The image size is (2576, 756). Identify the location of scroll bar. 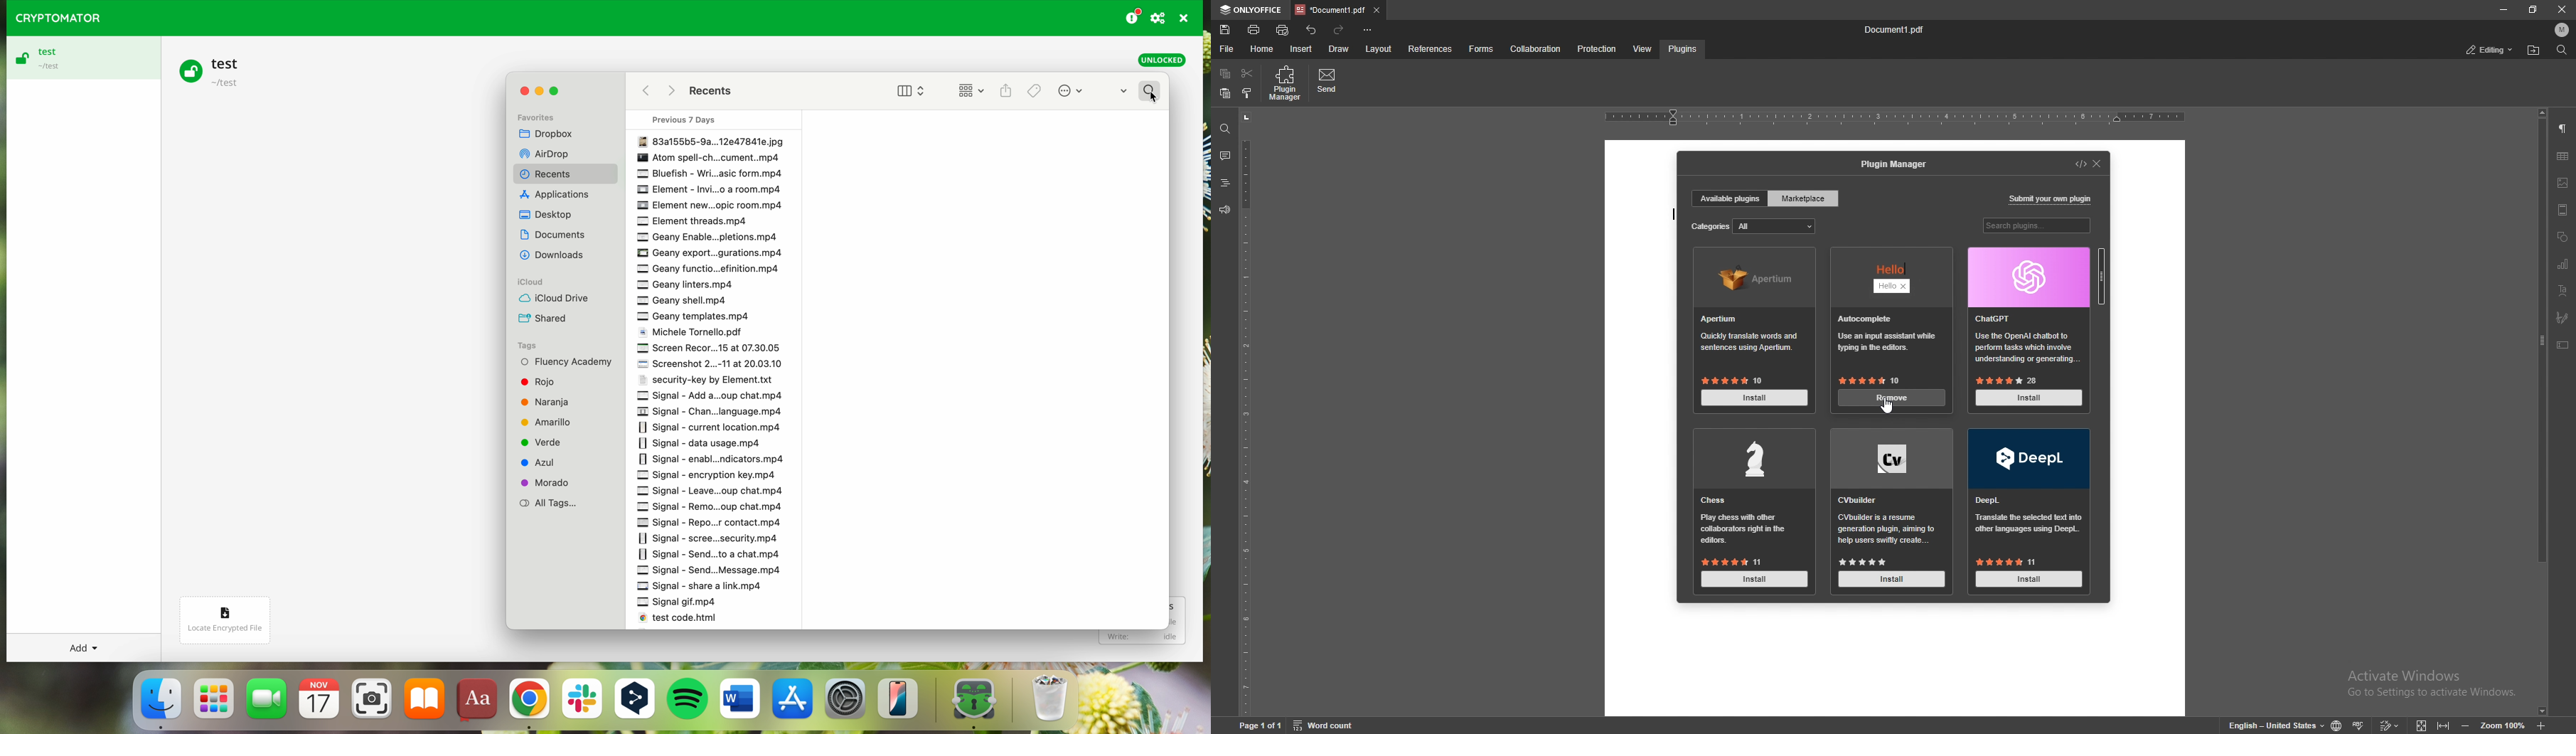
(2540, 411).